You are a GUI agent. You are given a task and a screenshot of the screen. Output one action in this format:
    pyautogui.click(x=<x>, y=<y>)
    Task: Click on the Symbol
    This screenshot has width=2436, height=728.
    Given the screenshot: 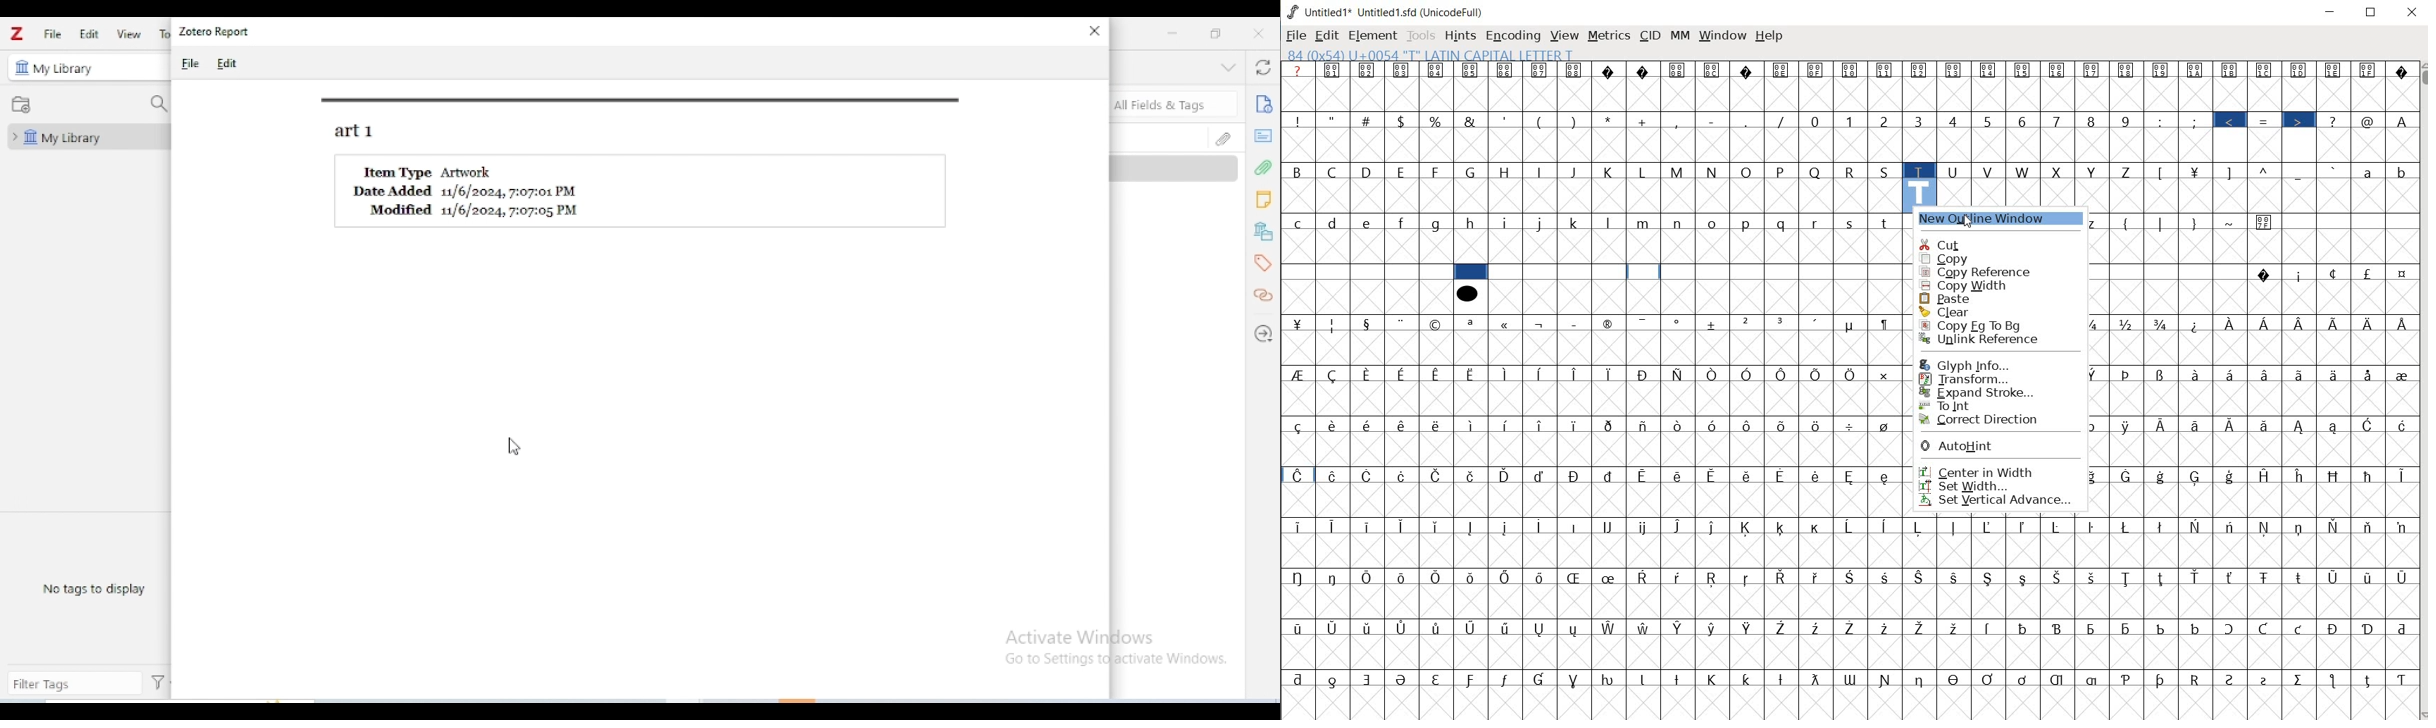 What is the action you would take?
    pyautogui.click(x=2233, y=476)
    